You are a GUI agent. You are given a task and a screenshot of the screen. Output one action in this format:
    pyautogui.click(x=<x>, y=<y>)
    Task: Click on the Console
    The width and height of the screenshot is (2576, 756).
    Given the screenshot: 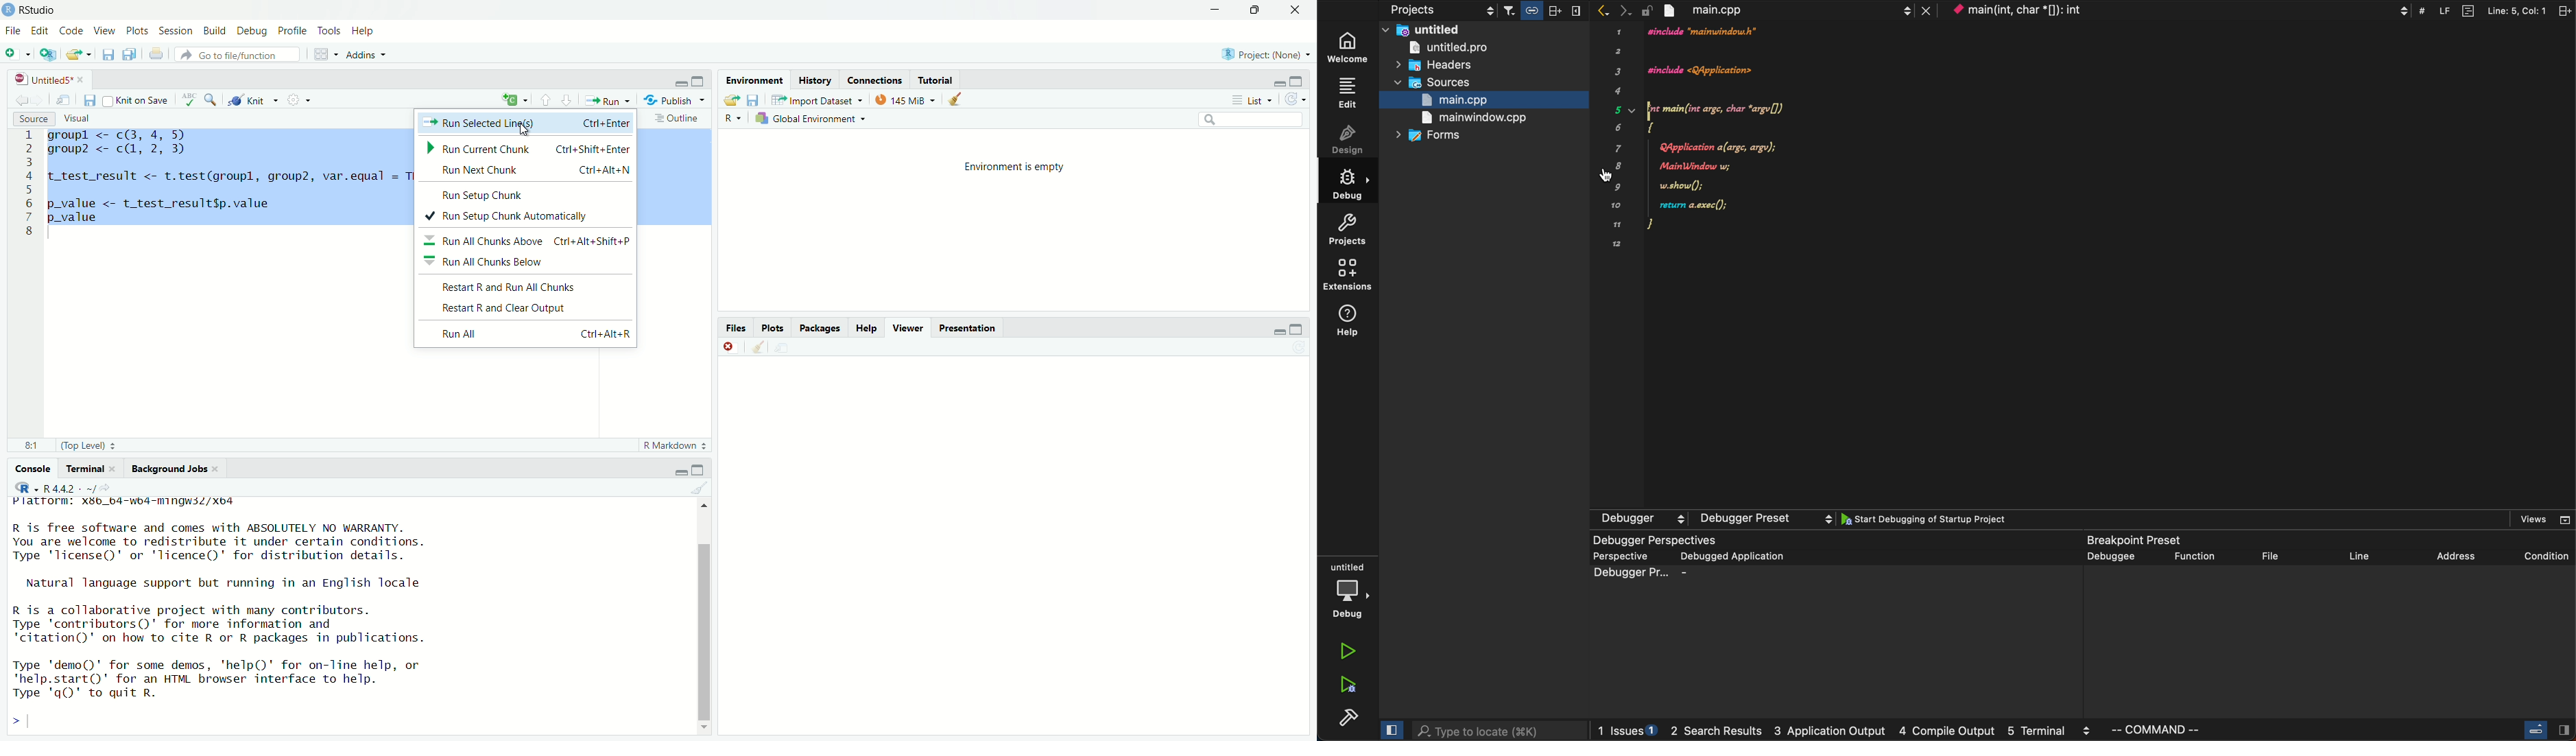 What is the action you would take?
    pyautogui.click(x=33, y=469)
    